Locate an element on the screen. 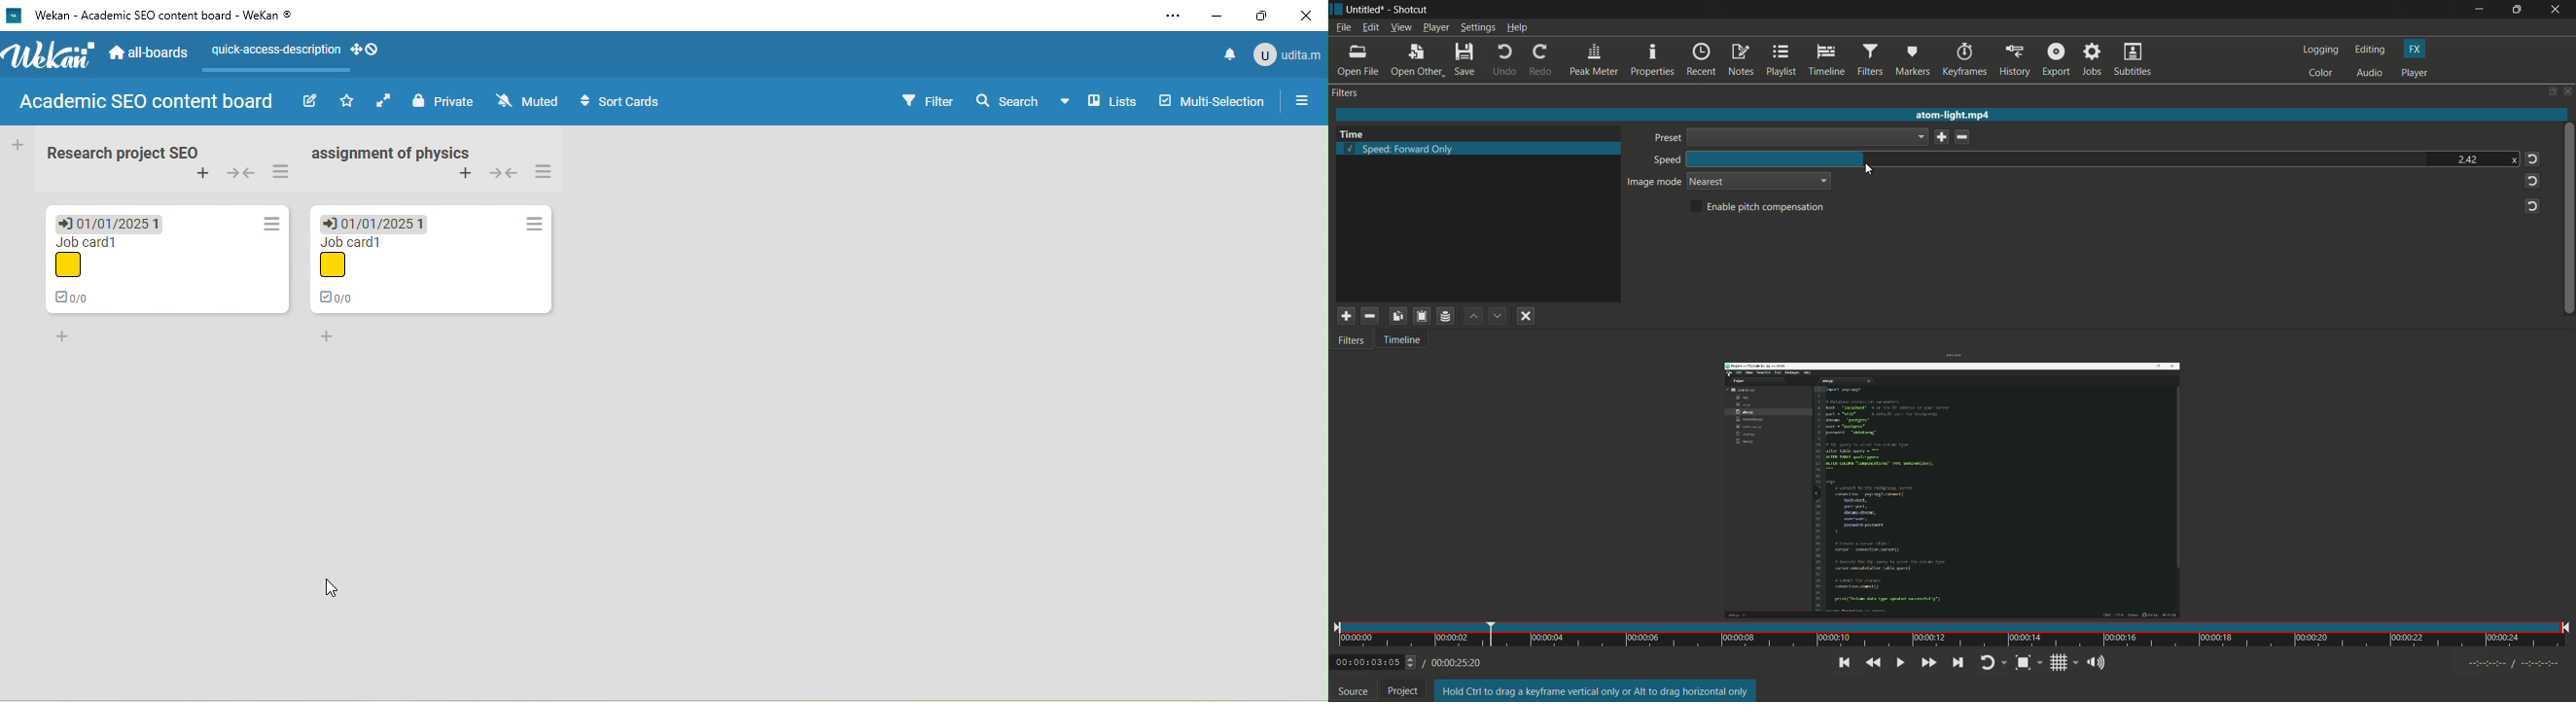  assignment of physics is located at coordinates (389, 152).